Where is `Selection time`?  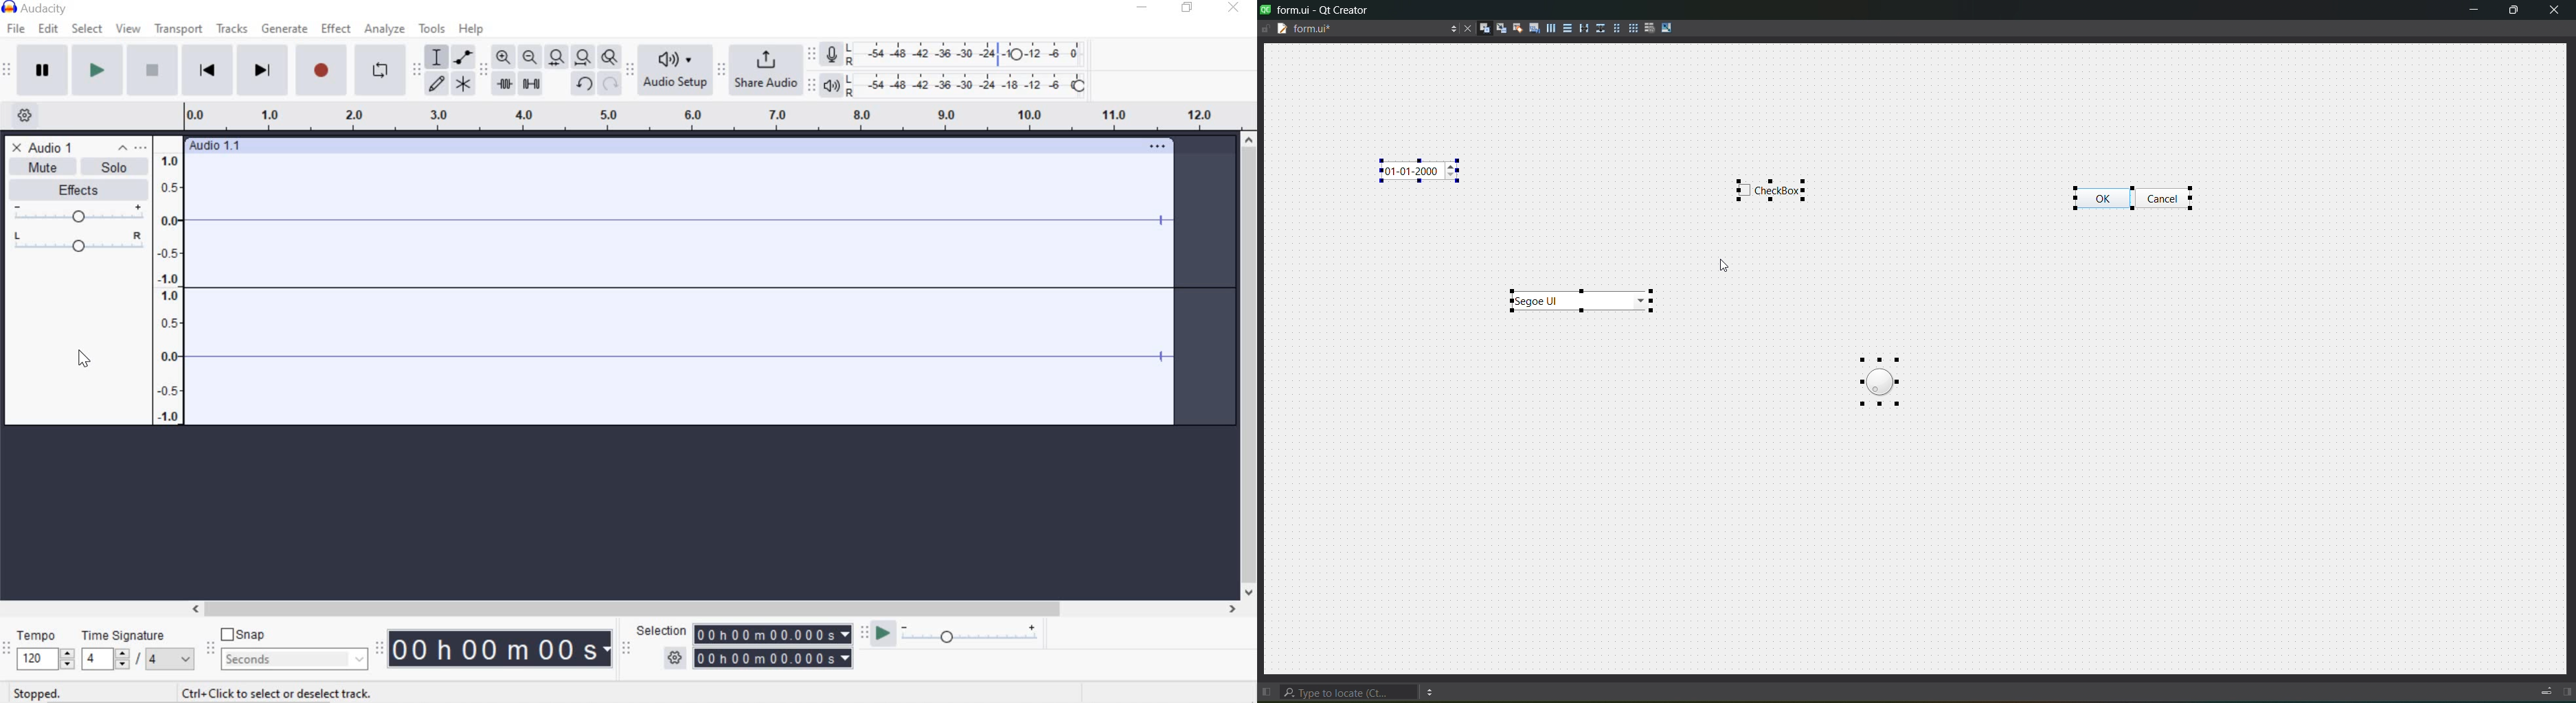 Selection time is located at coordinates (775, 647).